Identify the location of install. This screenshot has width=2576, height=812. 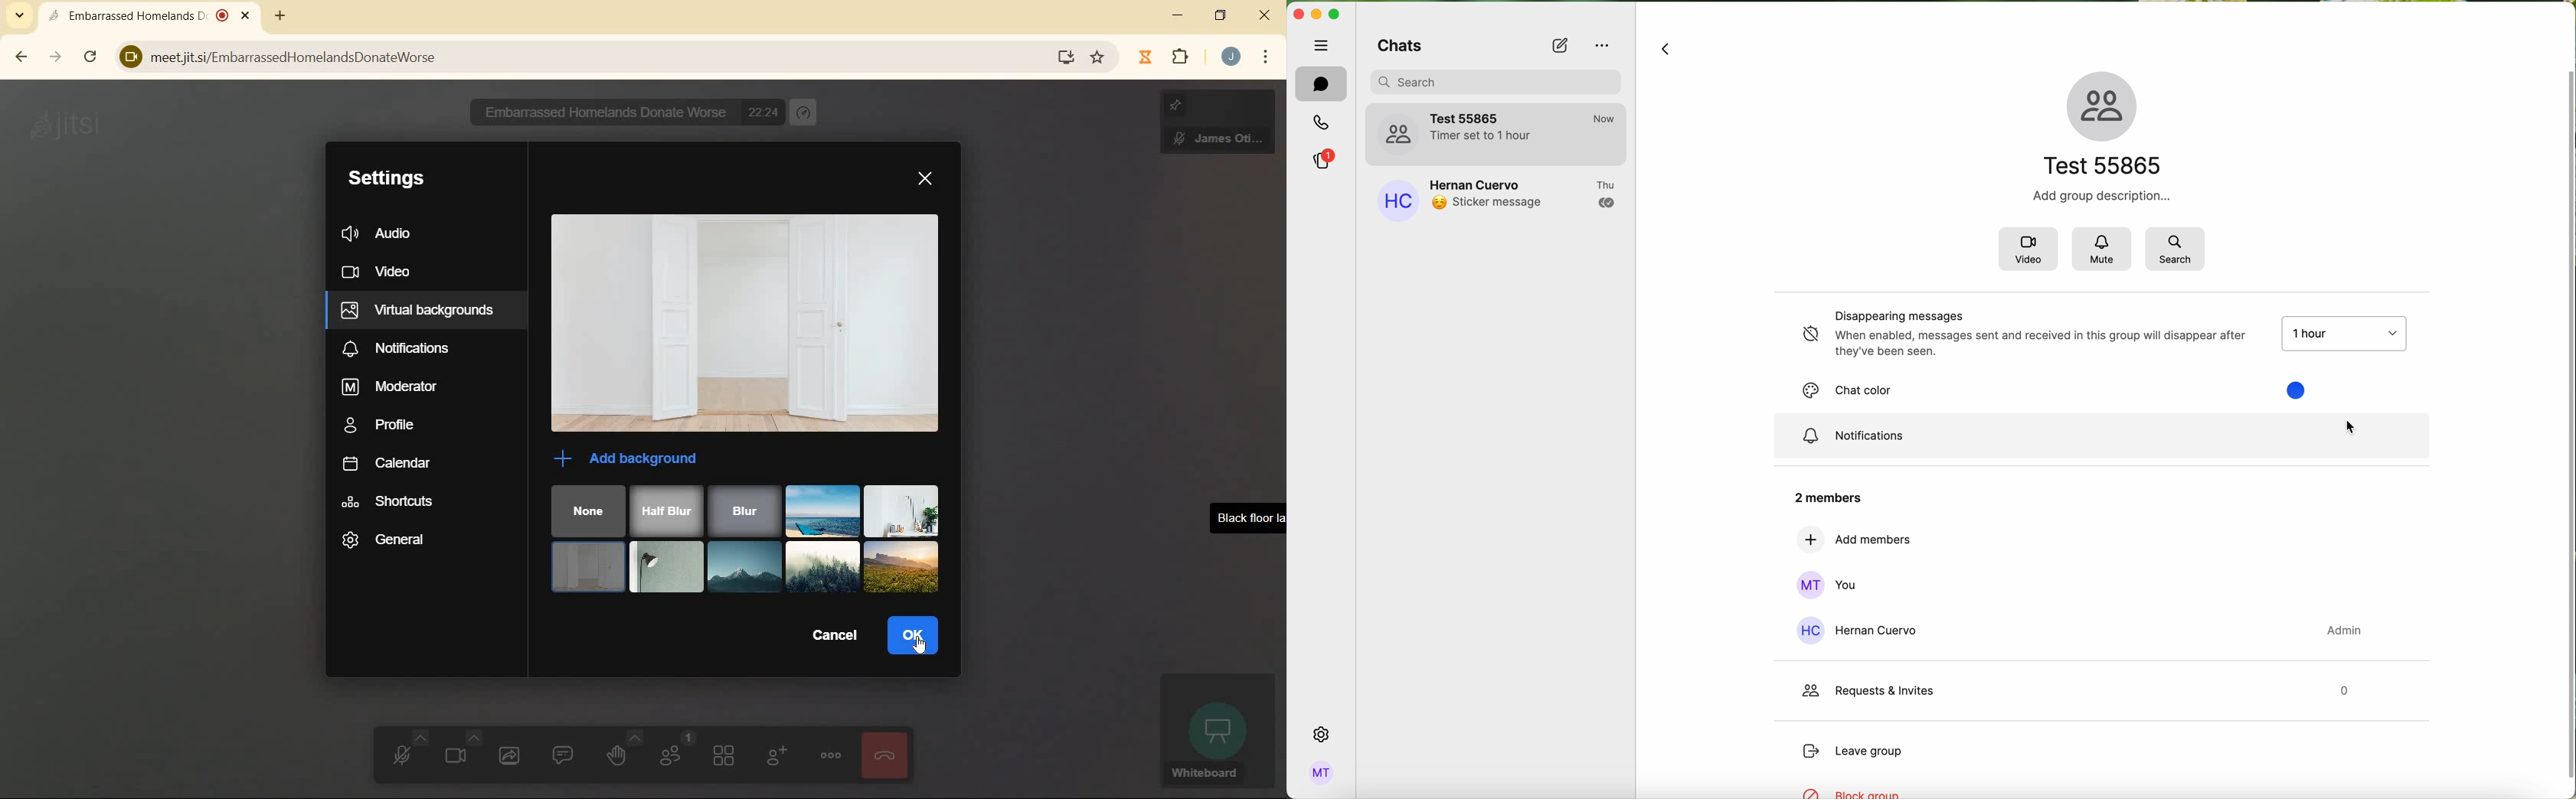
(1062, 59).